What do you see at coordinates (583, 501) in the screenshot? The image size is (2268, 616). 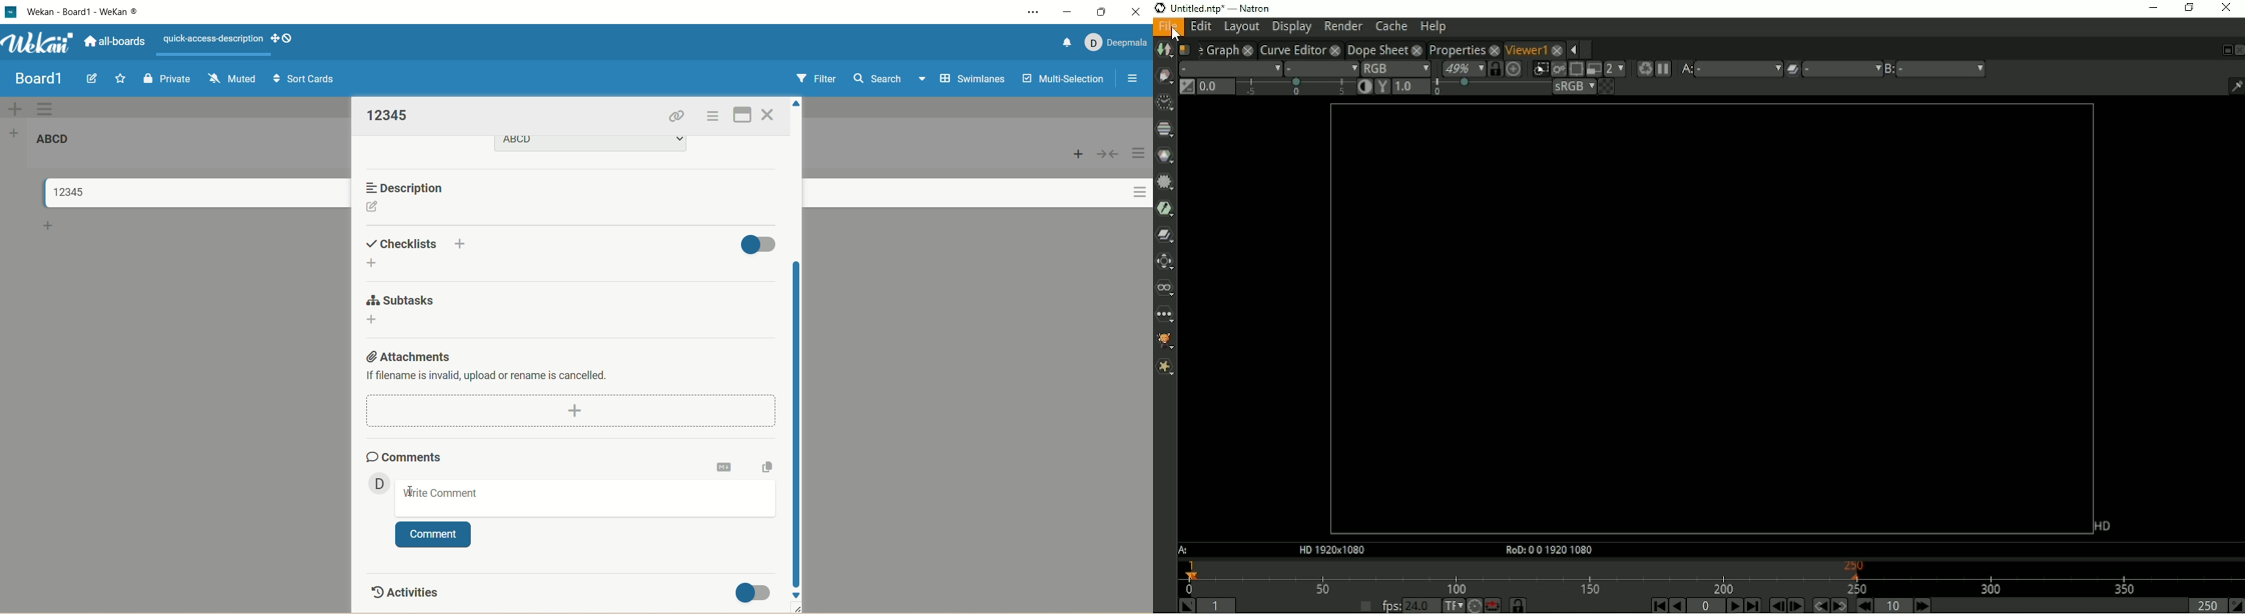 I see `write comment` at bounding box center [583, 501].